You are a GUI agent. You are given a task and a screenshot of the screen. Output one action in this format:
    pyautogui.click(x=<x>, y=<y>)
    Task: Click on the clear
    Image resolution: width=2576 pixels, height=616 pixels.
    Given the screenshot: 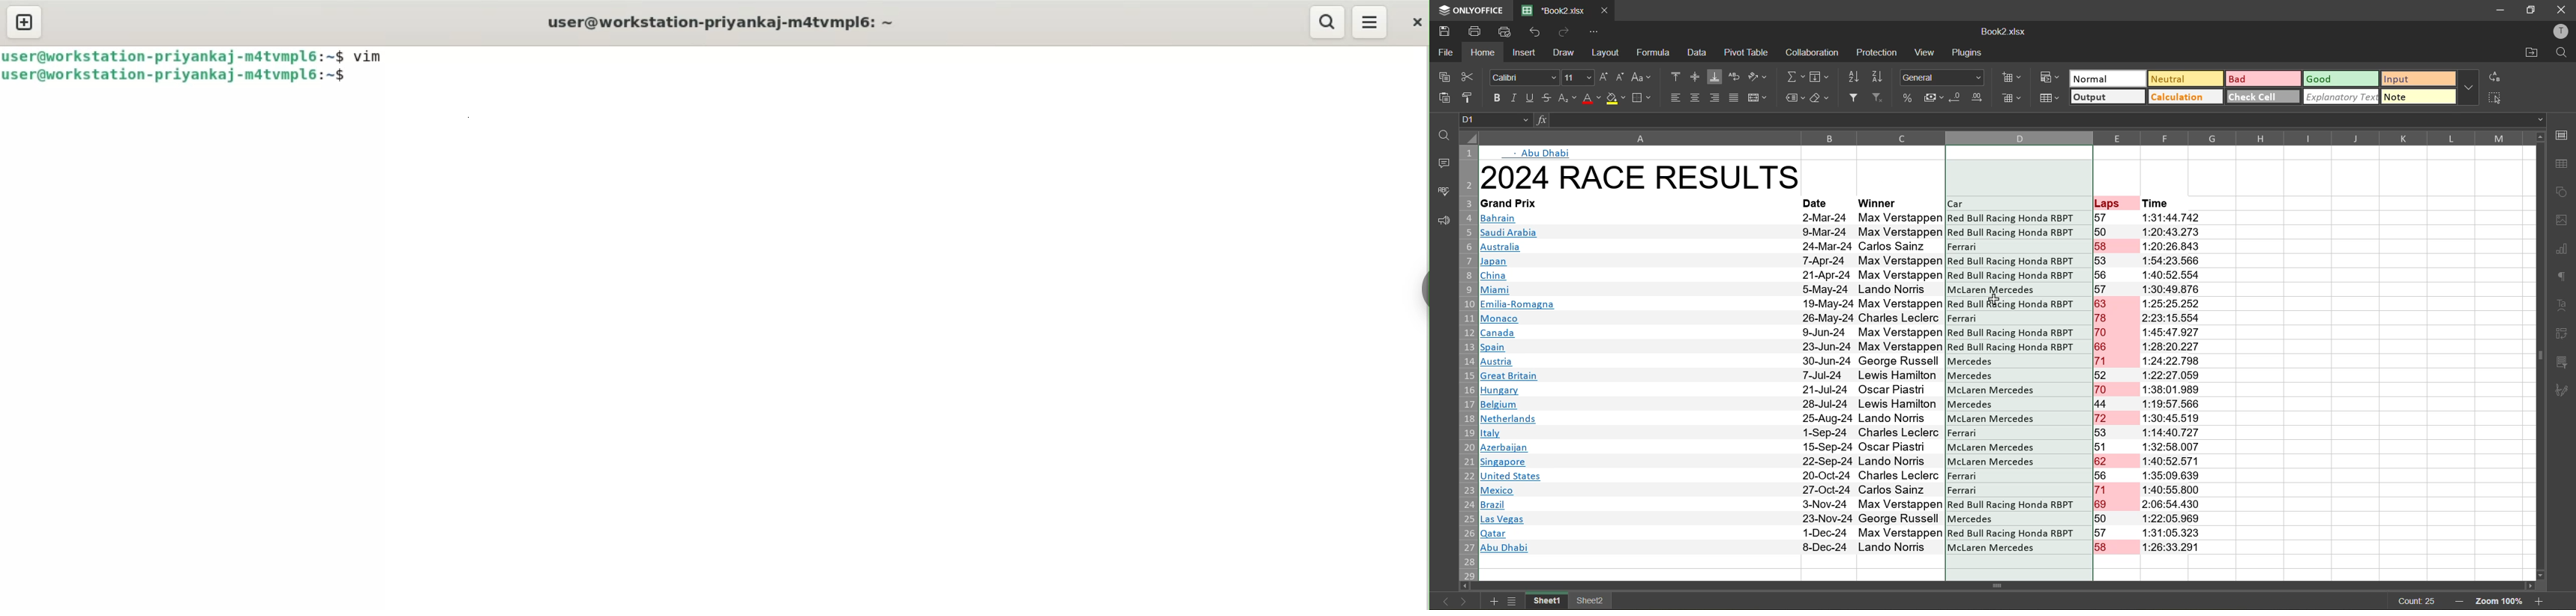 What is the action you would take?
    pyautogui.click(x=1821, y=98)
    